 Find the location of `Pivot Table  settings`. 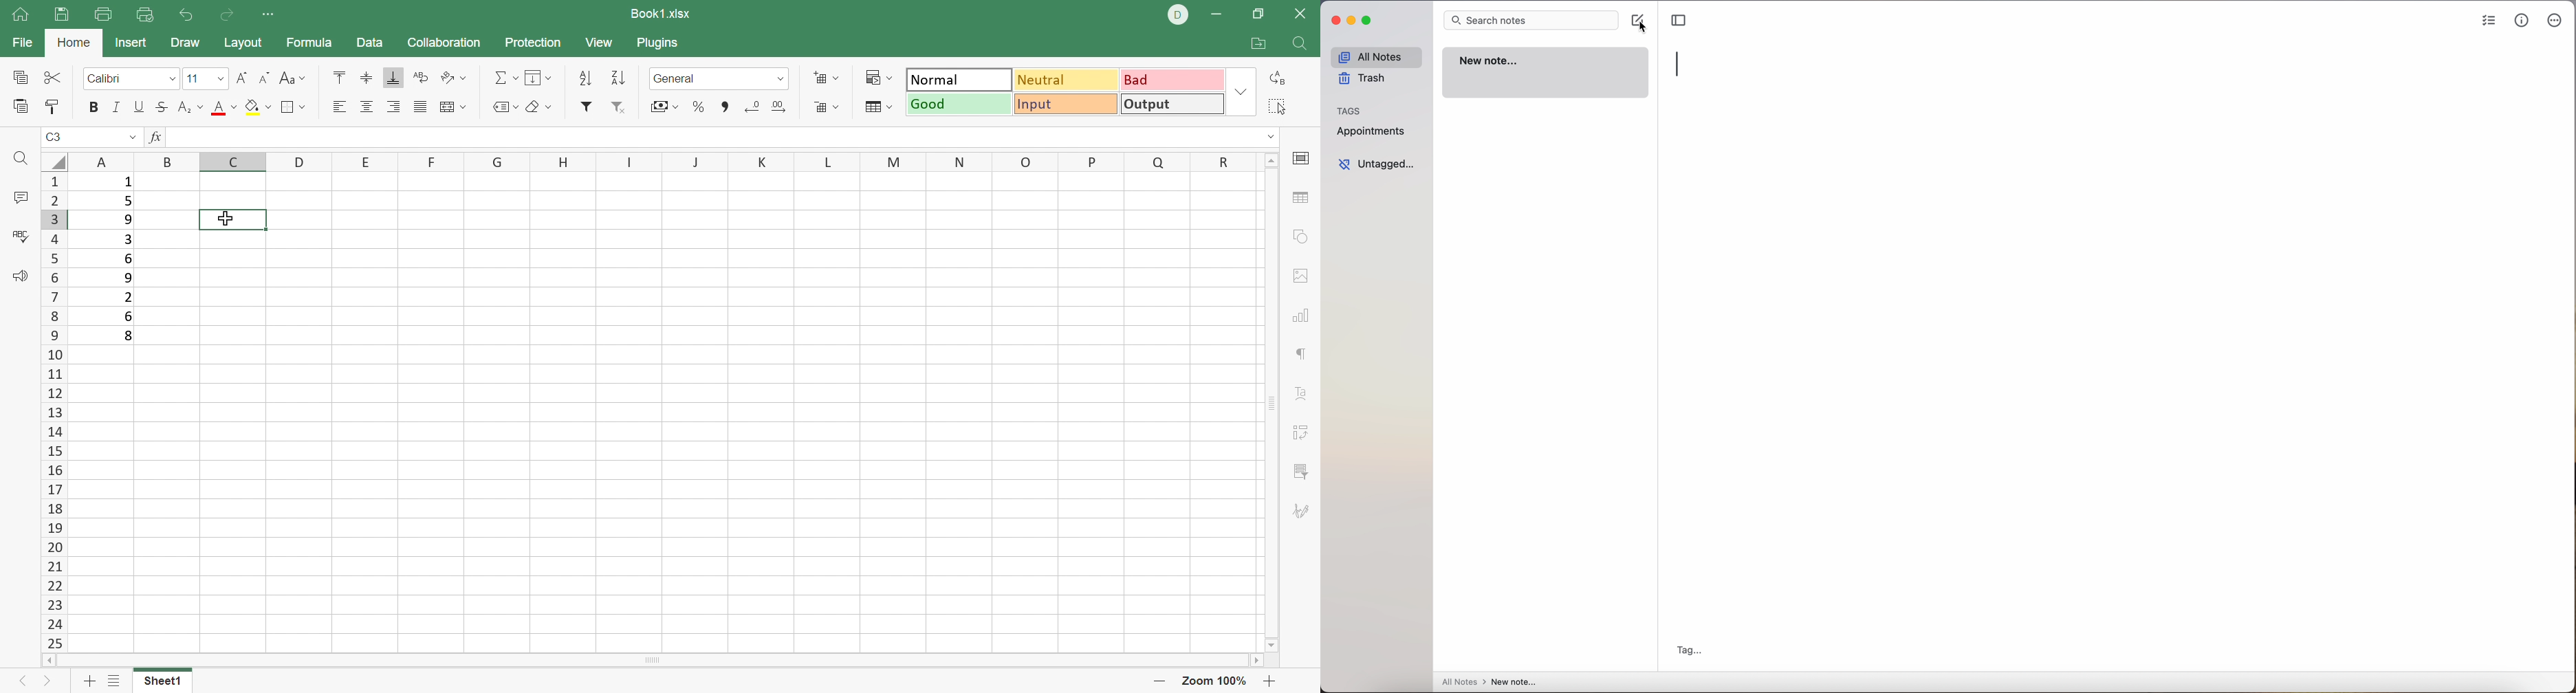

Pivot Table  settings is located at coordinates (1299, 430).